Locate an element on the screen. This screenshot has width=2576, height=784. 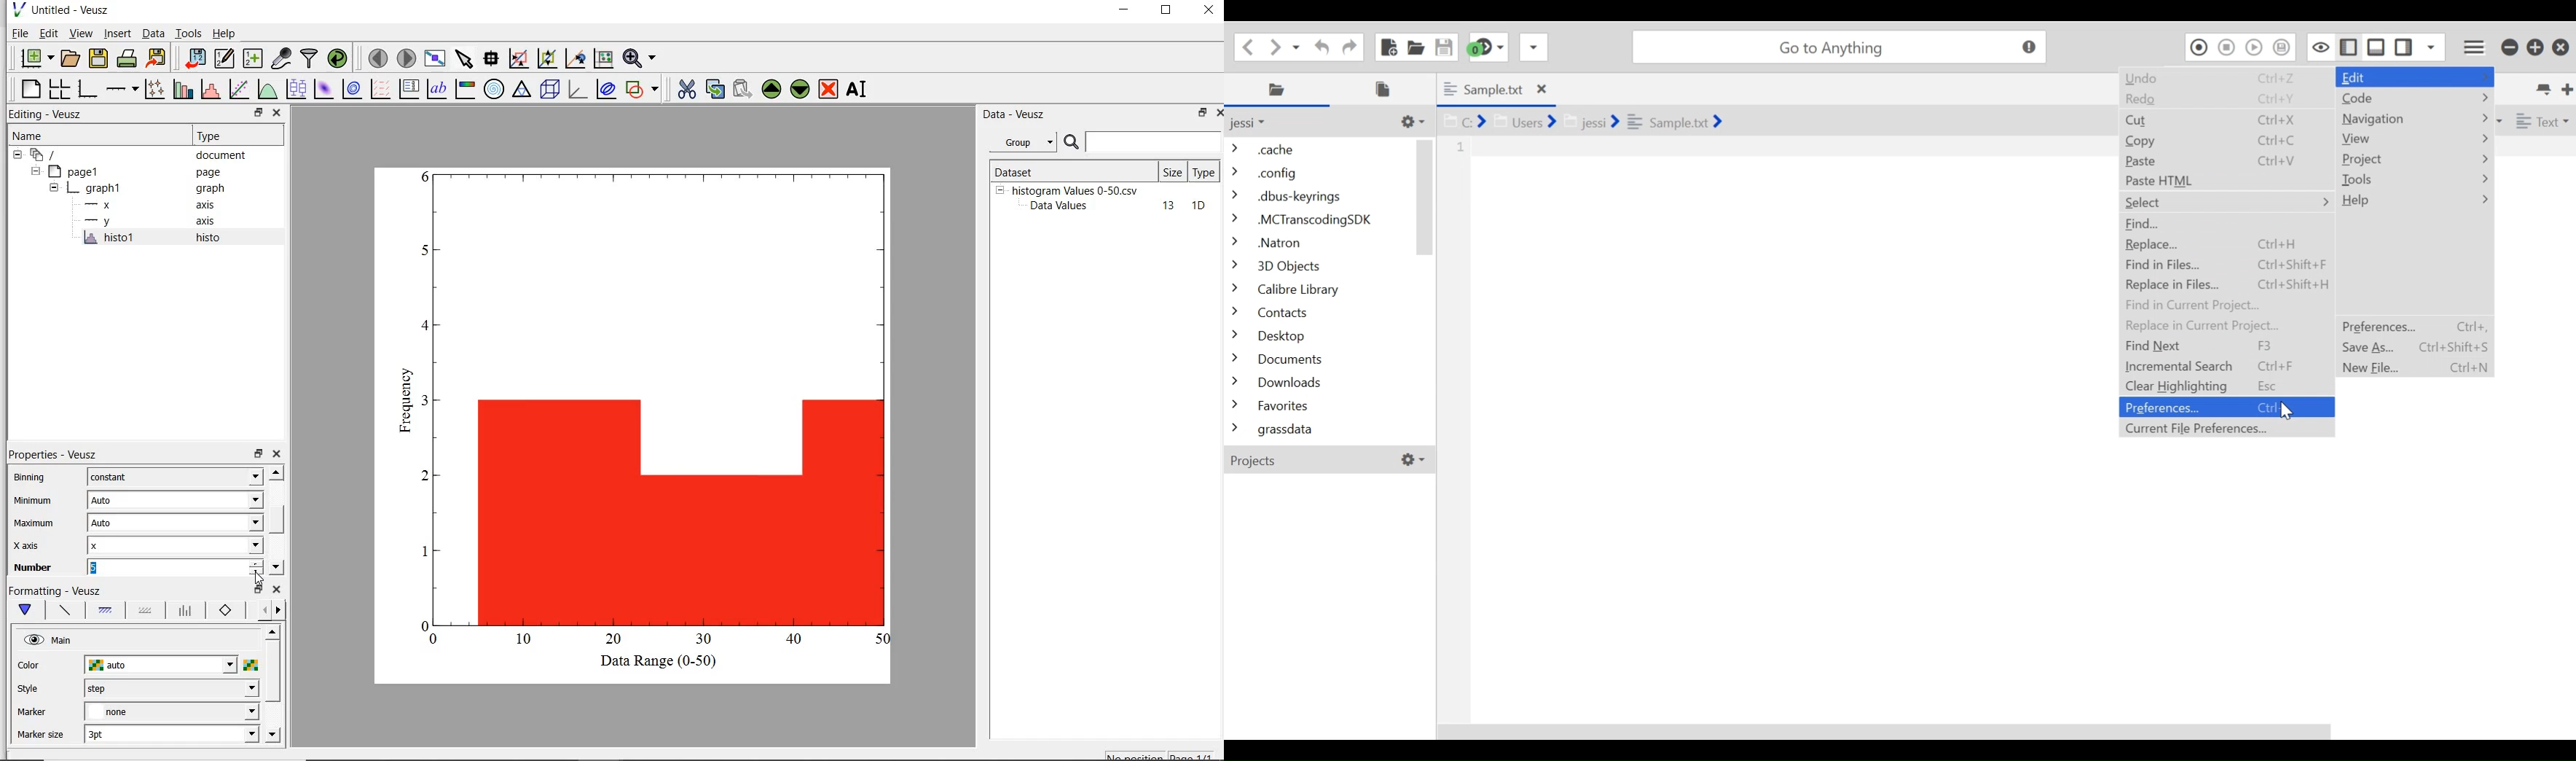
edit is located at coordinates (49, 33).